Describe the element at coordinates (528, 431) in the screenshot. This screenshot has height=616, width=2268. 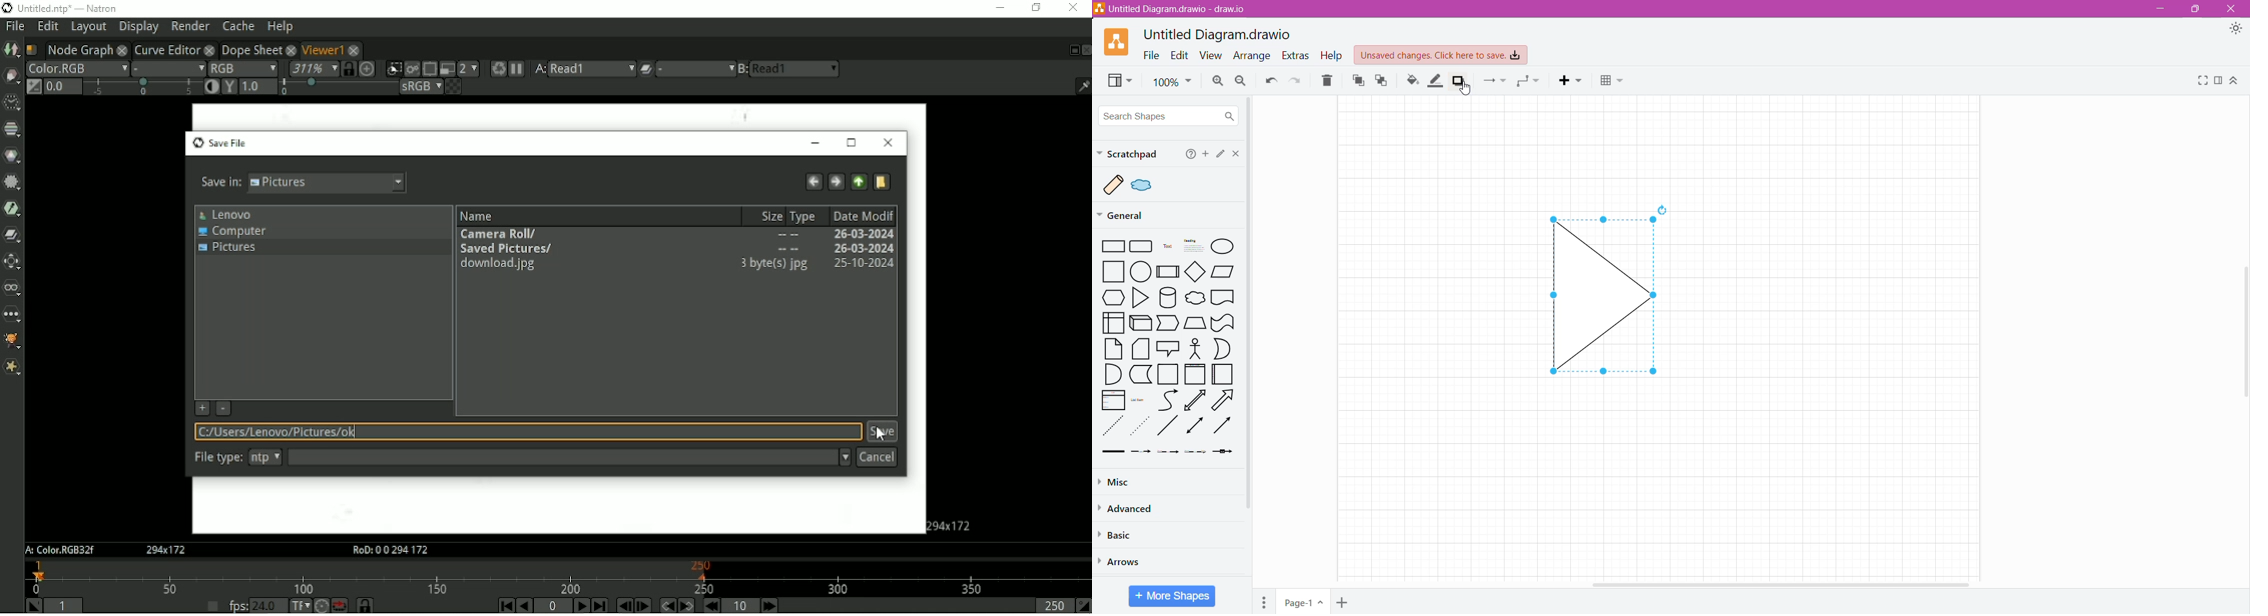
I see `Location` at that location.